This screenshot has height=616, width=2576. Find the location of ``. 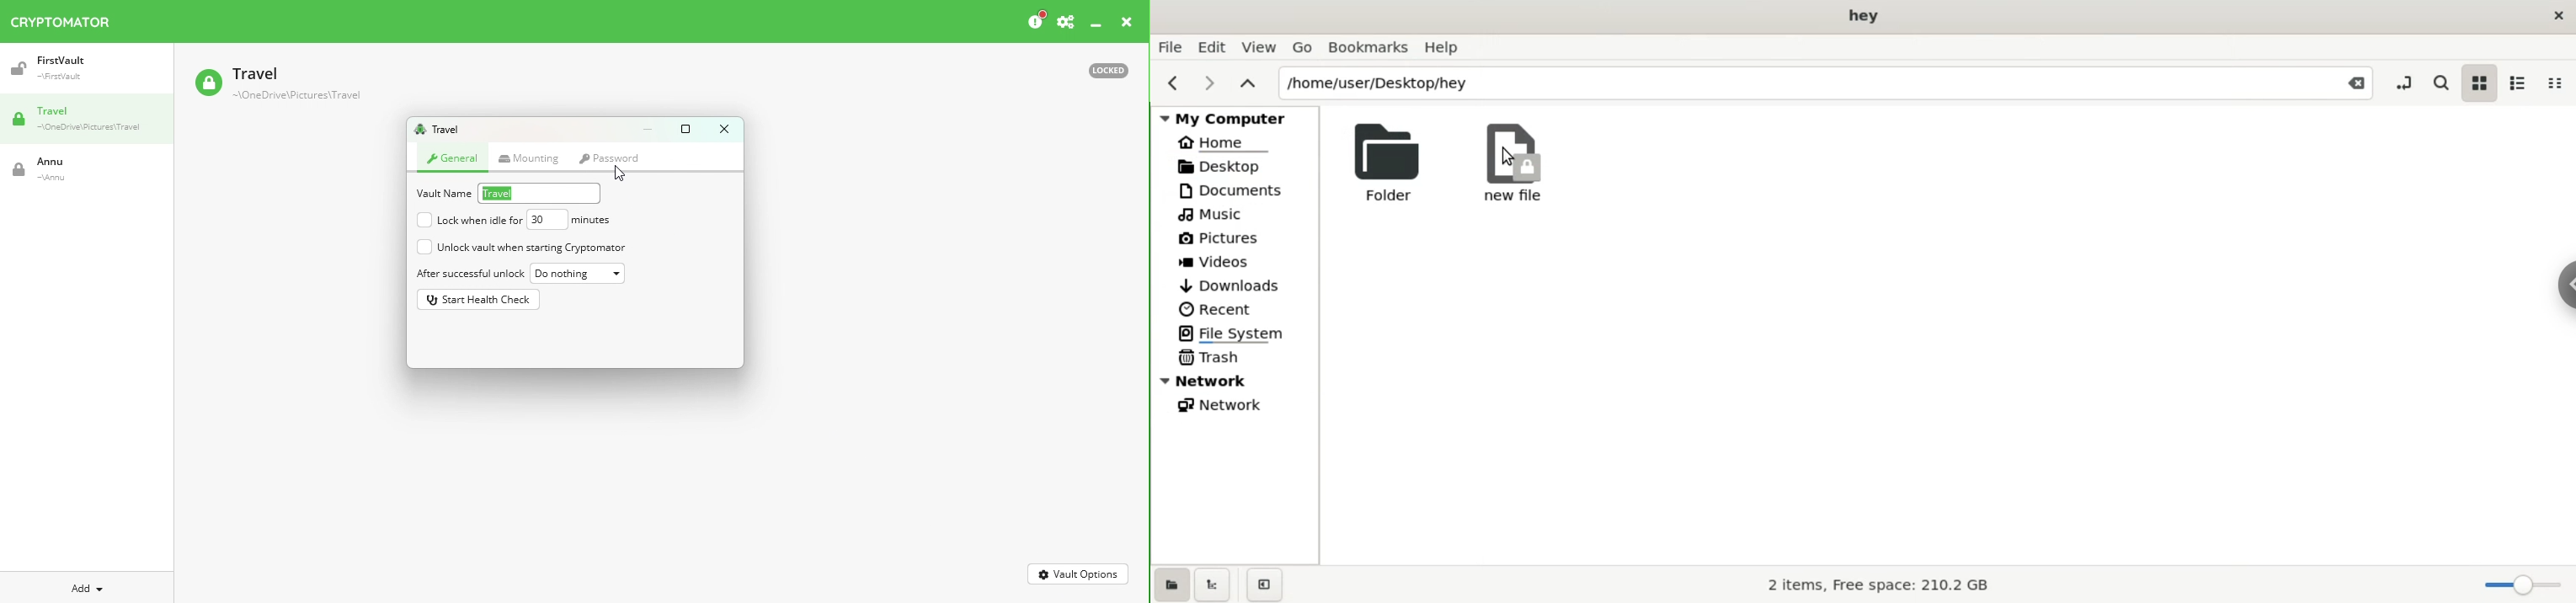

 is located at coordinates (483, 300).